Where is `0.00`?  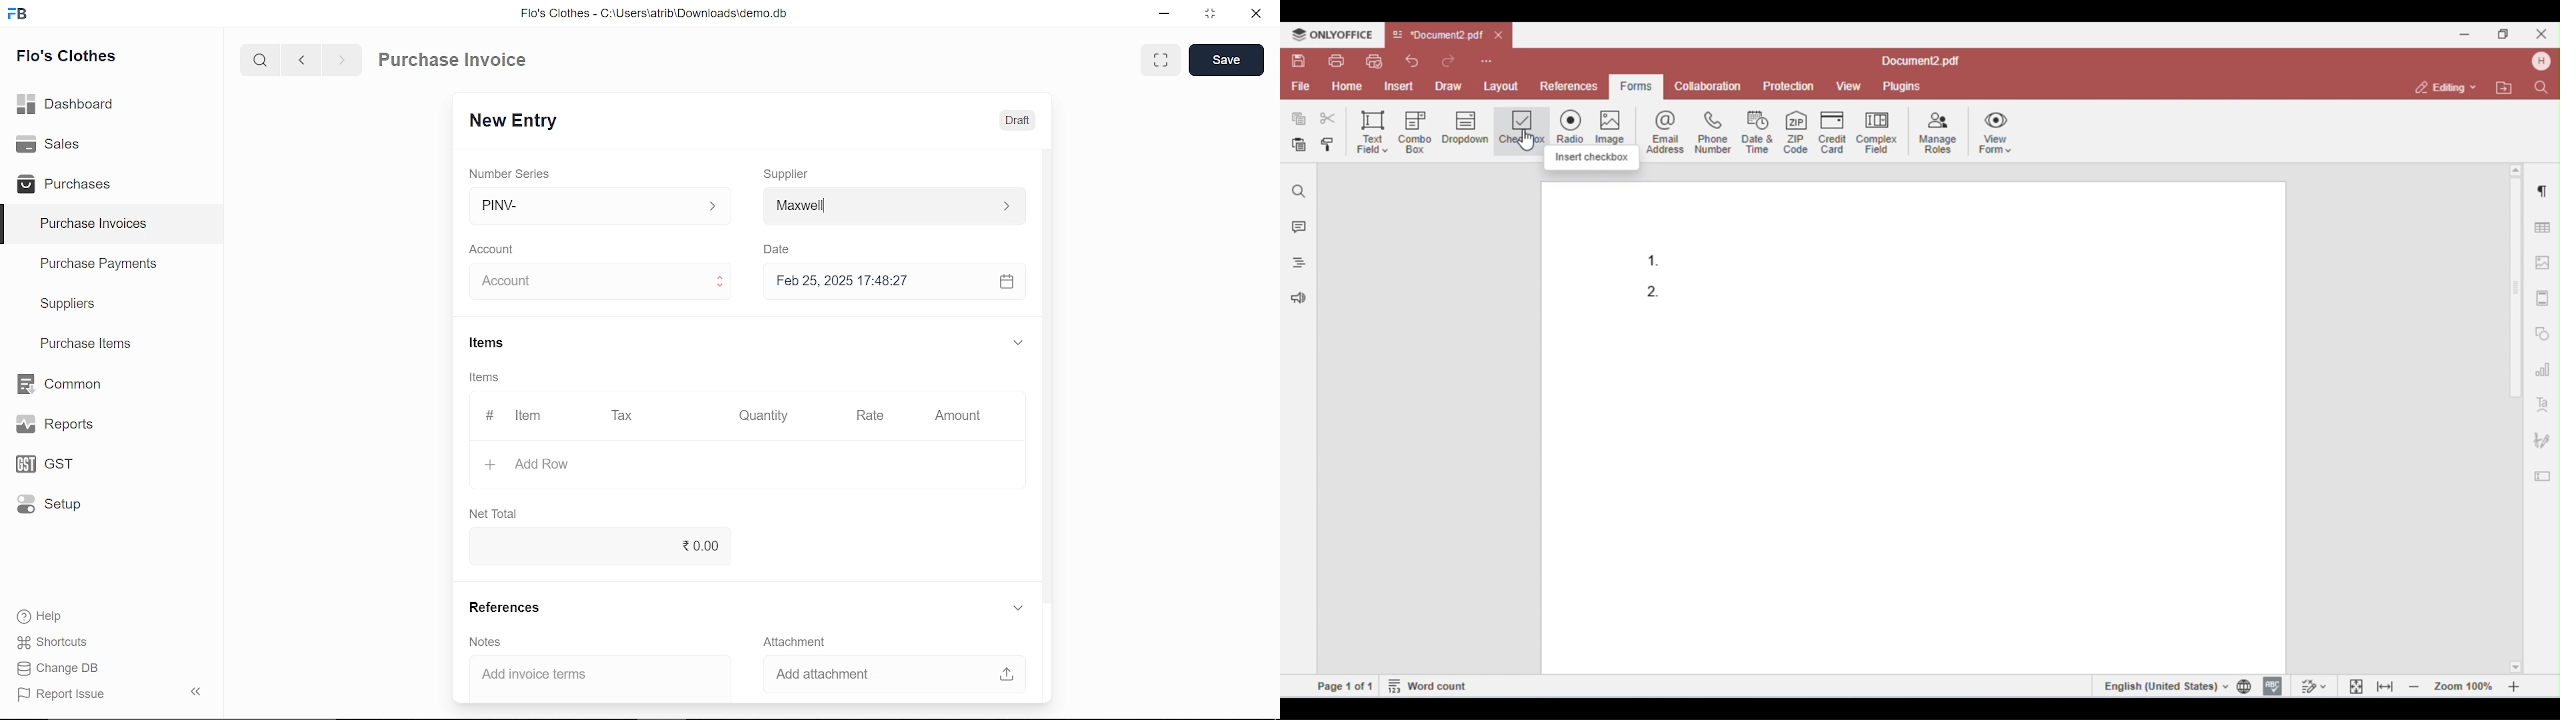 0.00 is located at coordinates (594, 546).